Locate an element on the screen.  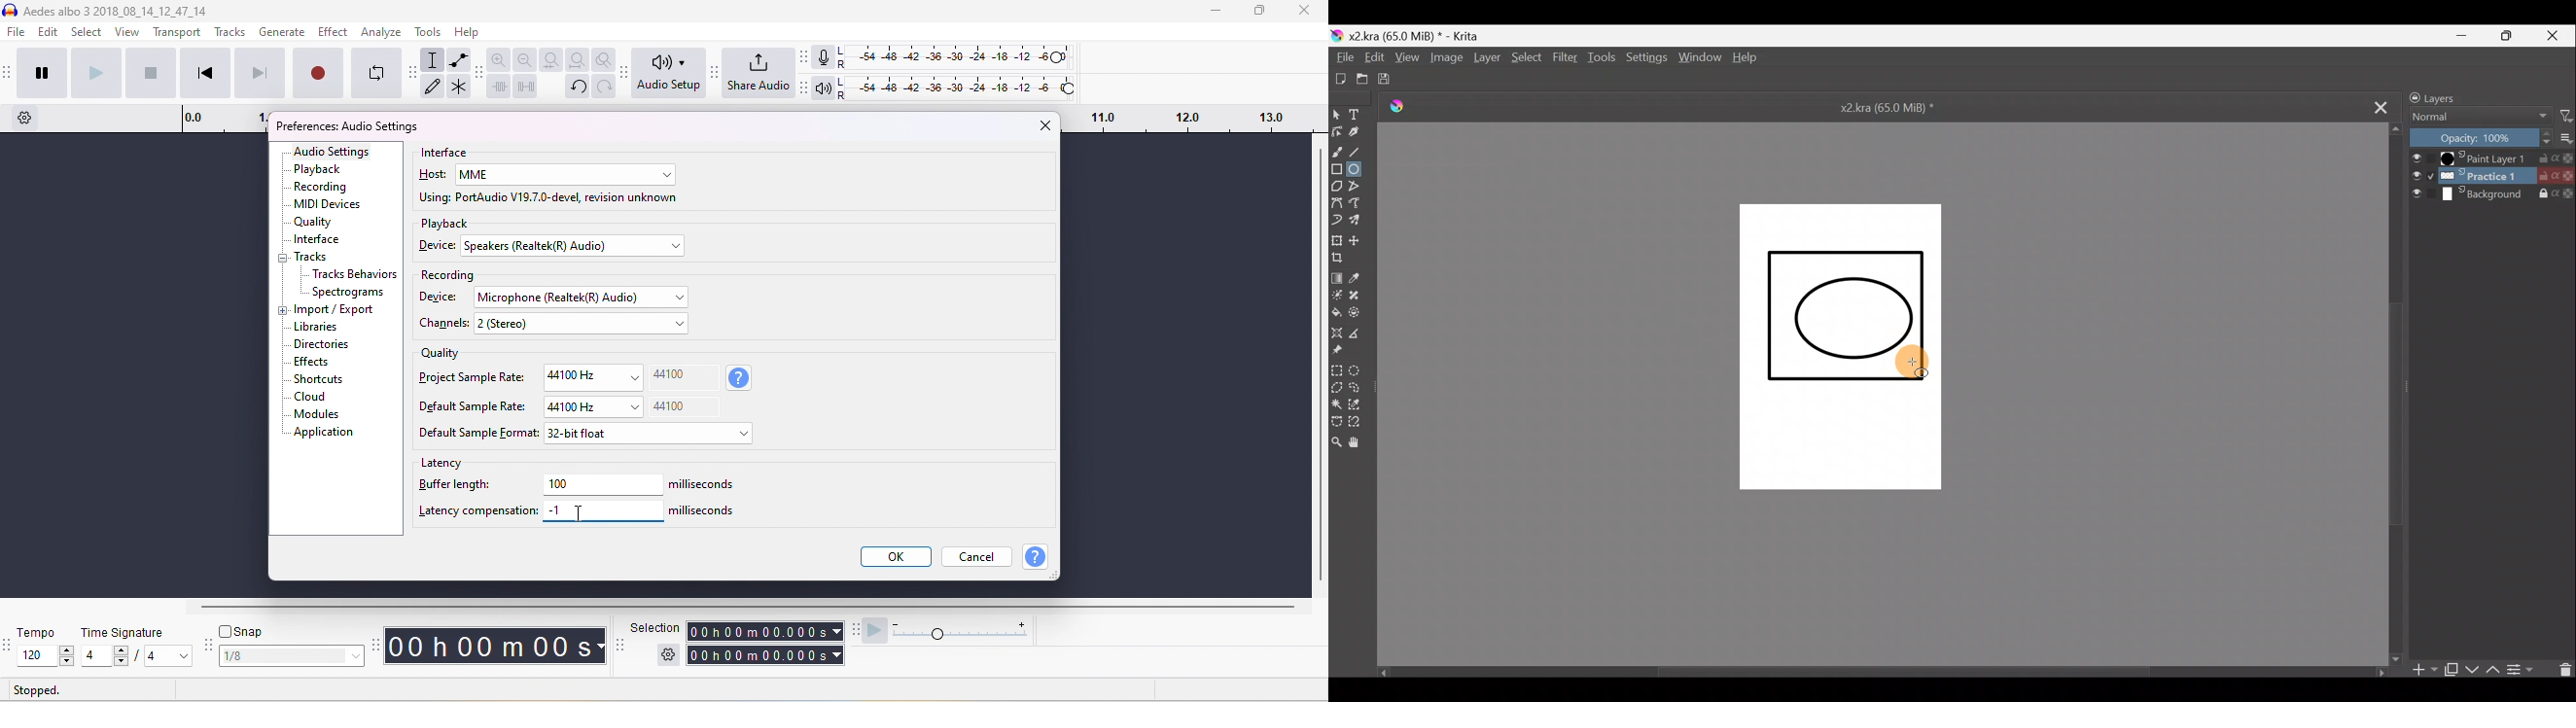
vertical scroll bar is located at coordinates (1320, 368).